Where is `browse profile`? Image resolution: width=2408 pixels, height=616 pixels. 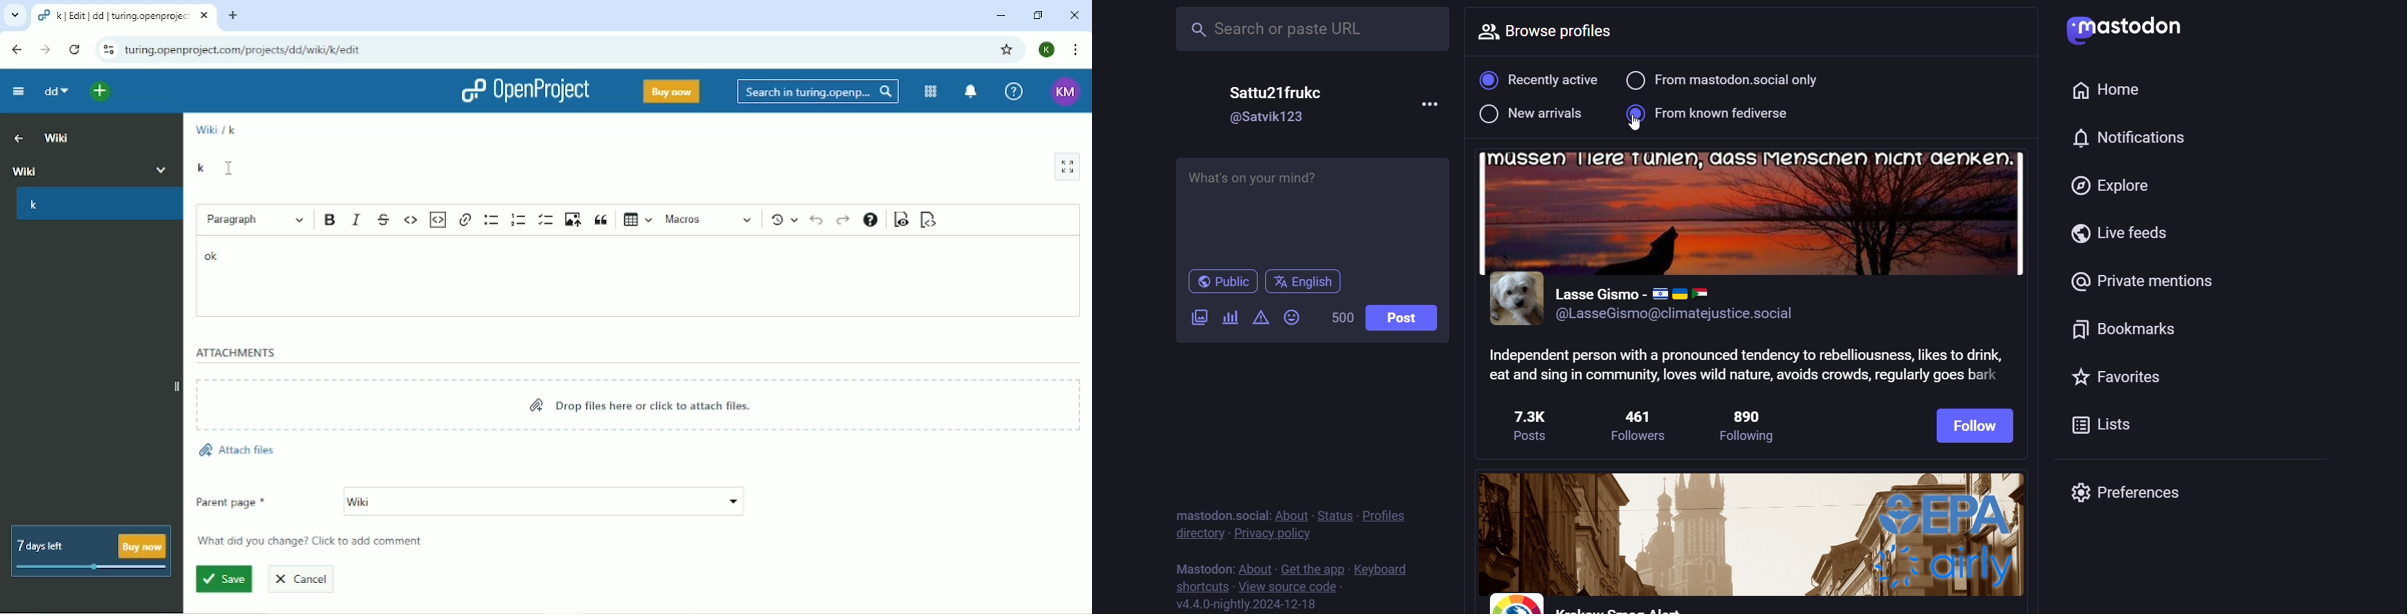
browse profile is located at coordinates (1549, 31).